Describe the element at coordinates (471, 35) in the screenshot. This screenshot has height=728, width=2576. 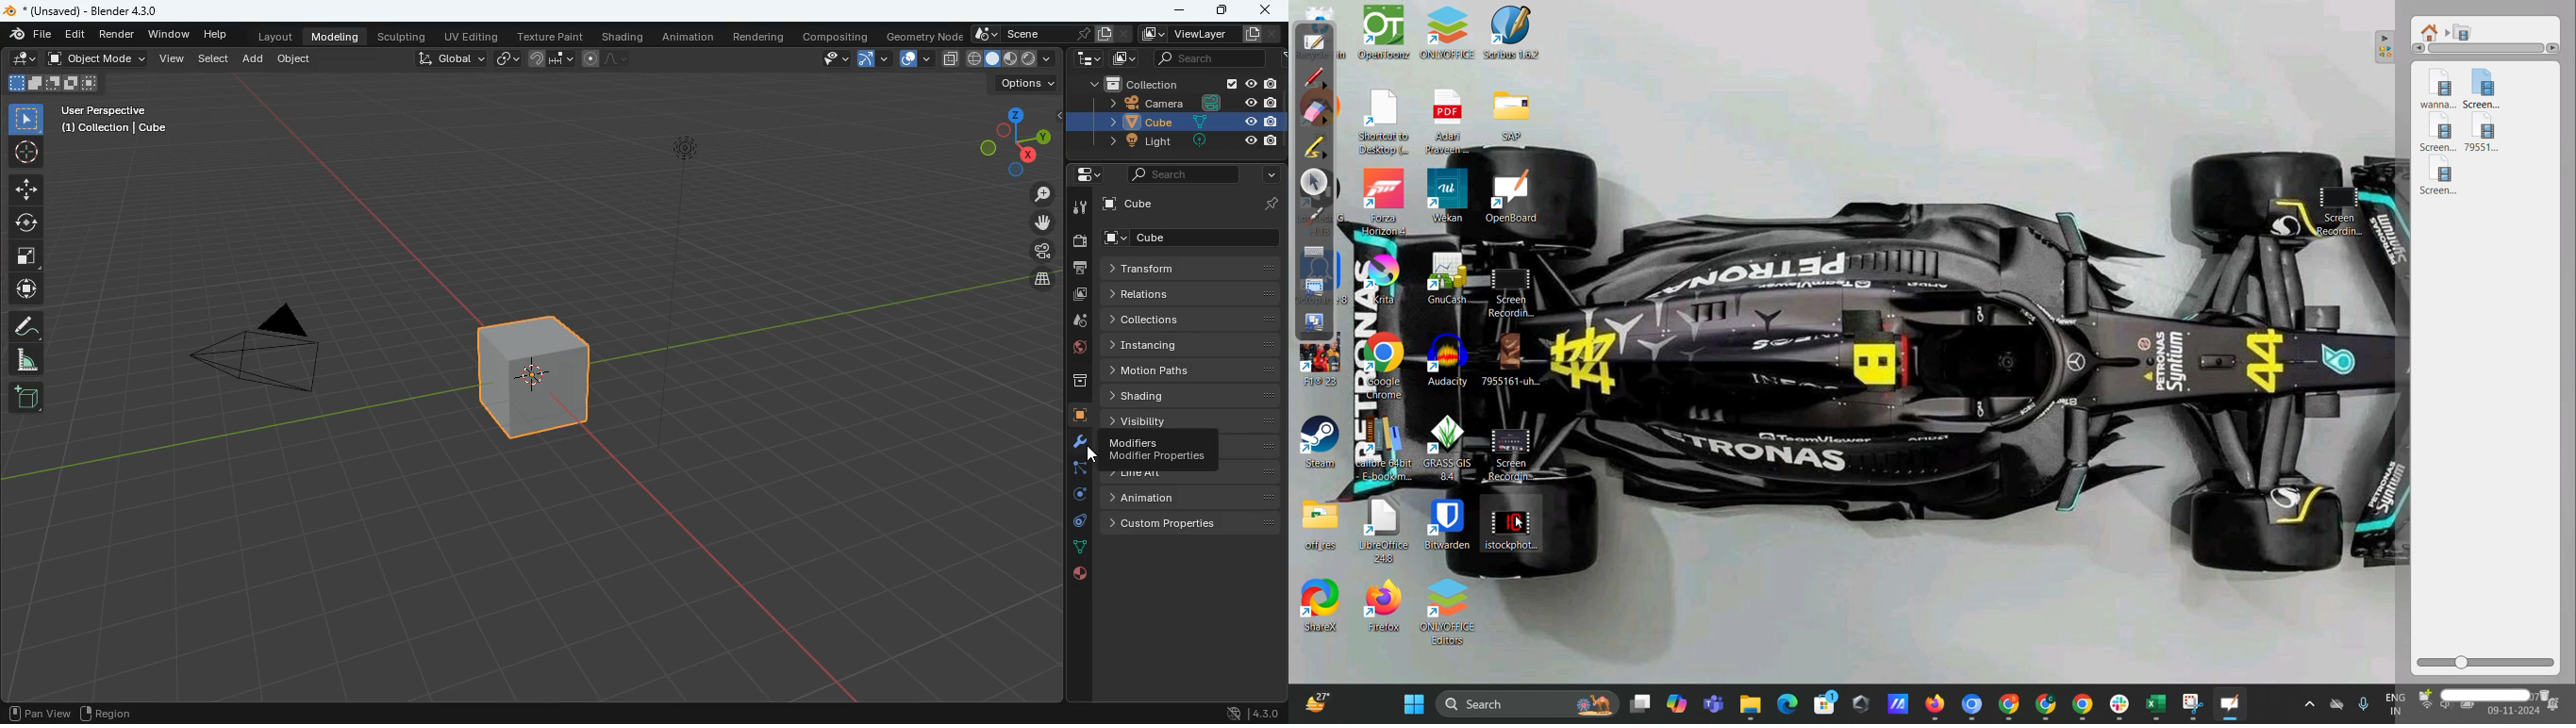
I see `uv editing` at that location.